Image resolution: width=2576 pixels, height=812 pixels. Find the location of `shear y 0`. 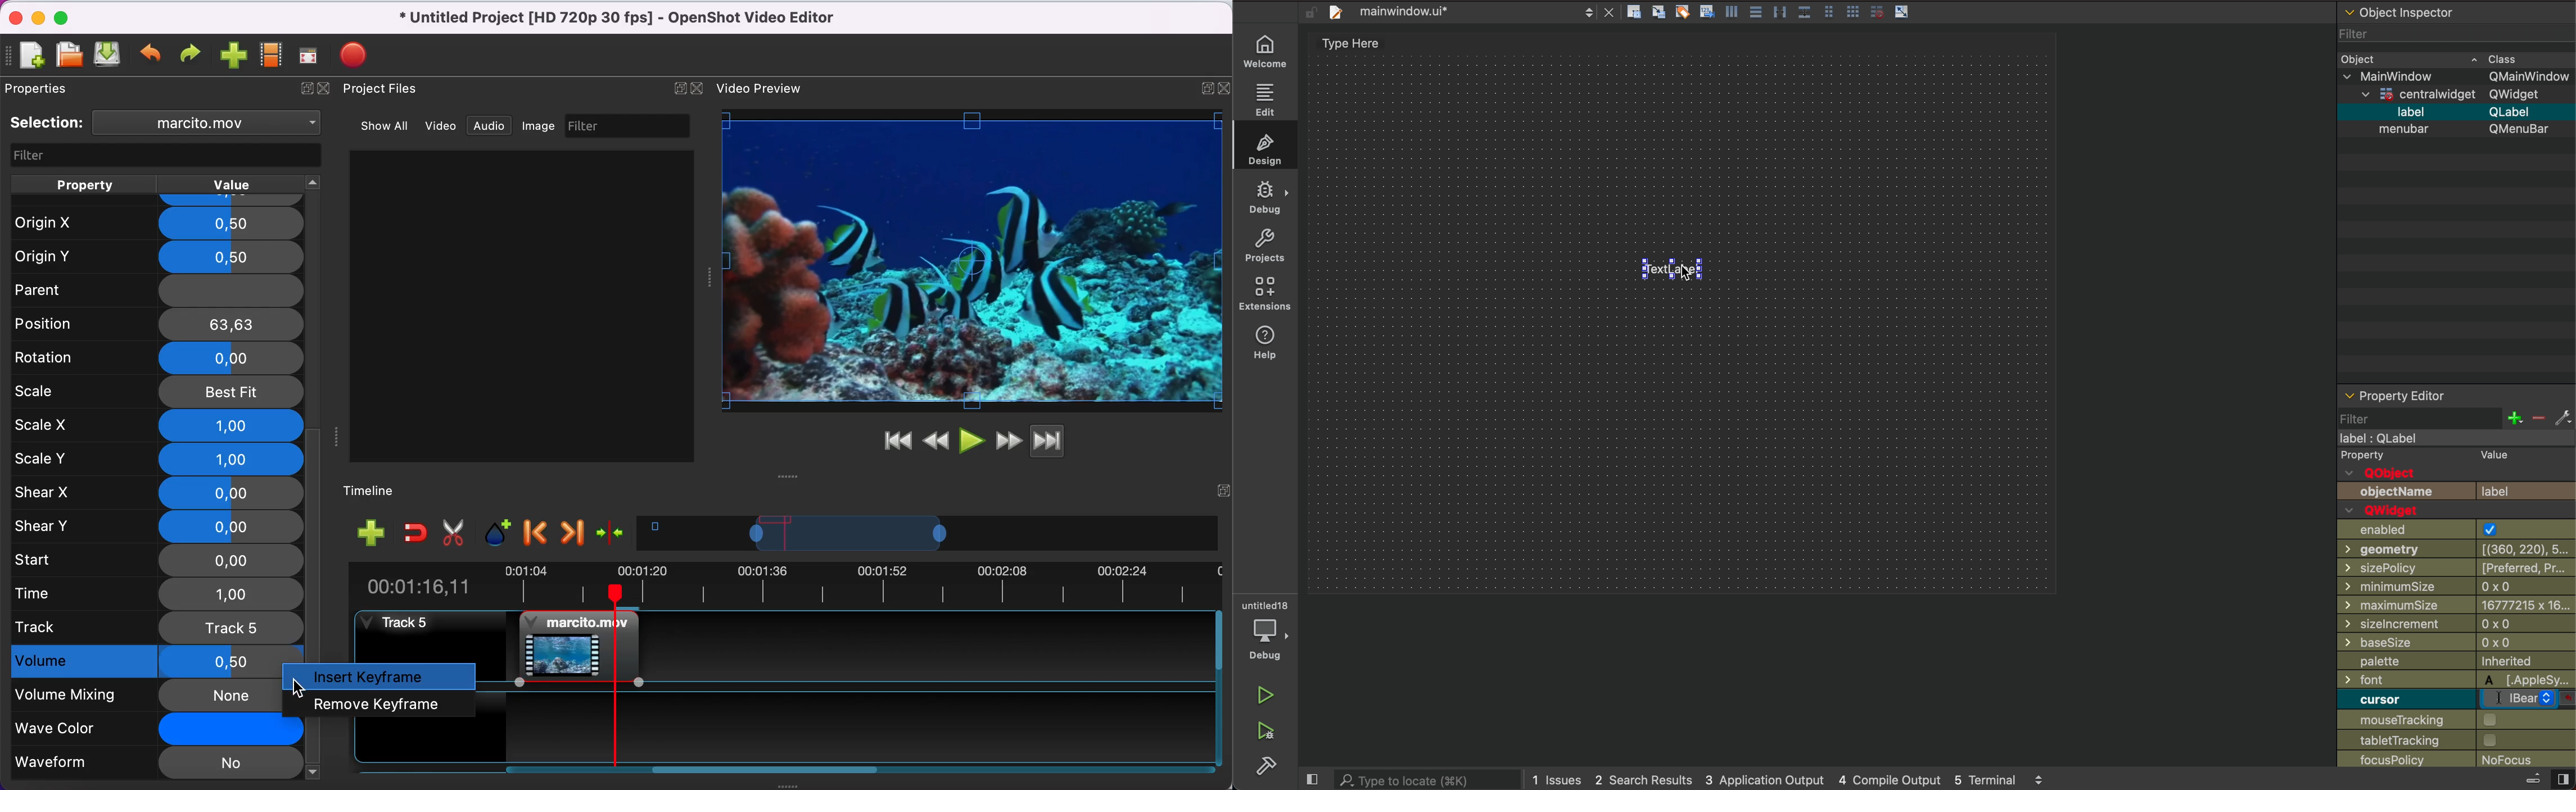

shear y 0 is located at coordinates (158, 526).